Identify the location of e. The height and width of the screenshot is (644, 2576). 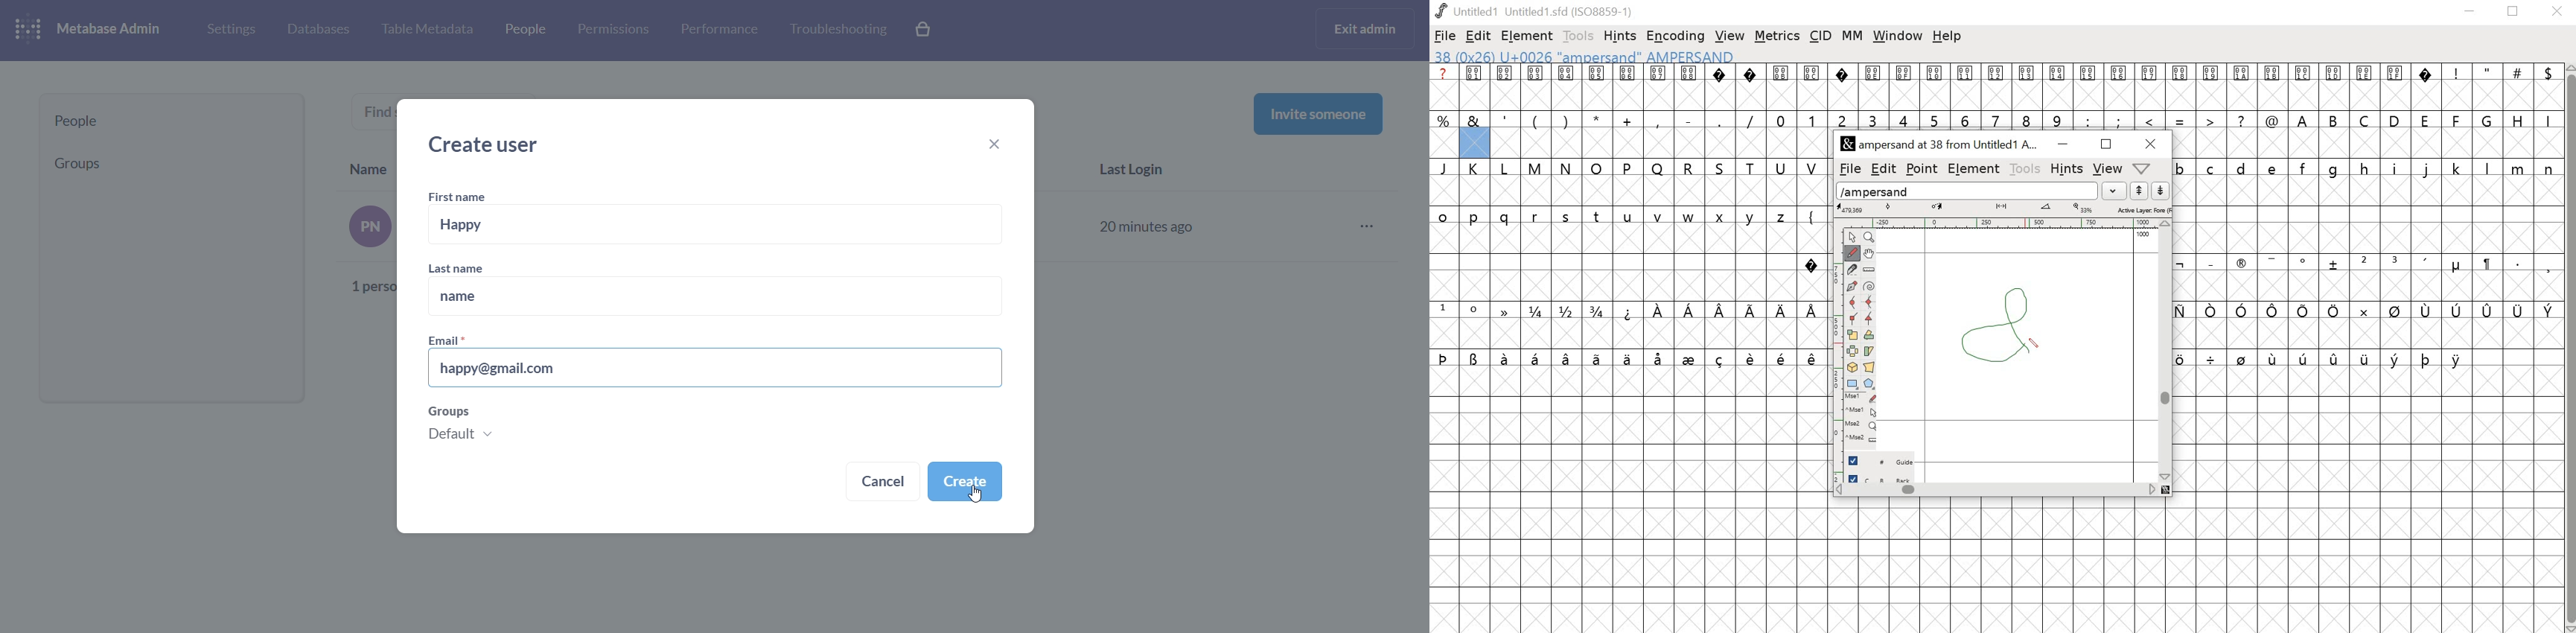
(2274, 168).